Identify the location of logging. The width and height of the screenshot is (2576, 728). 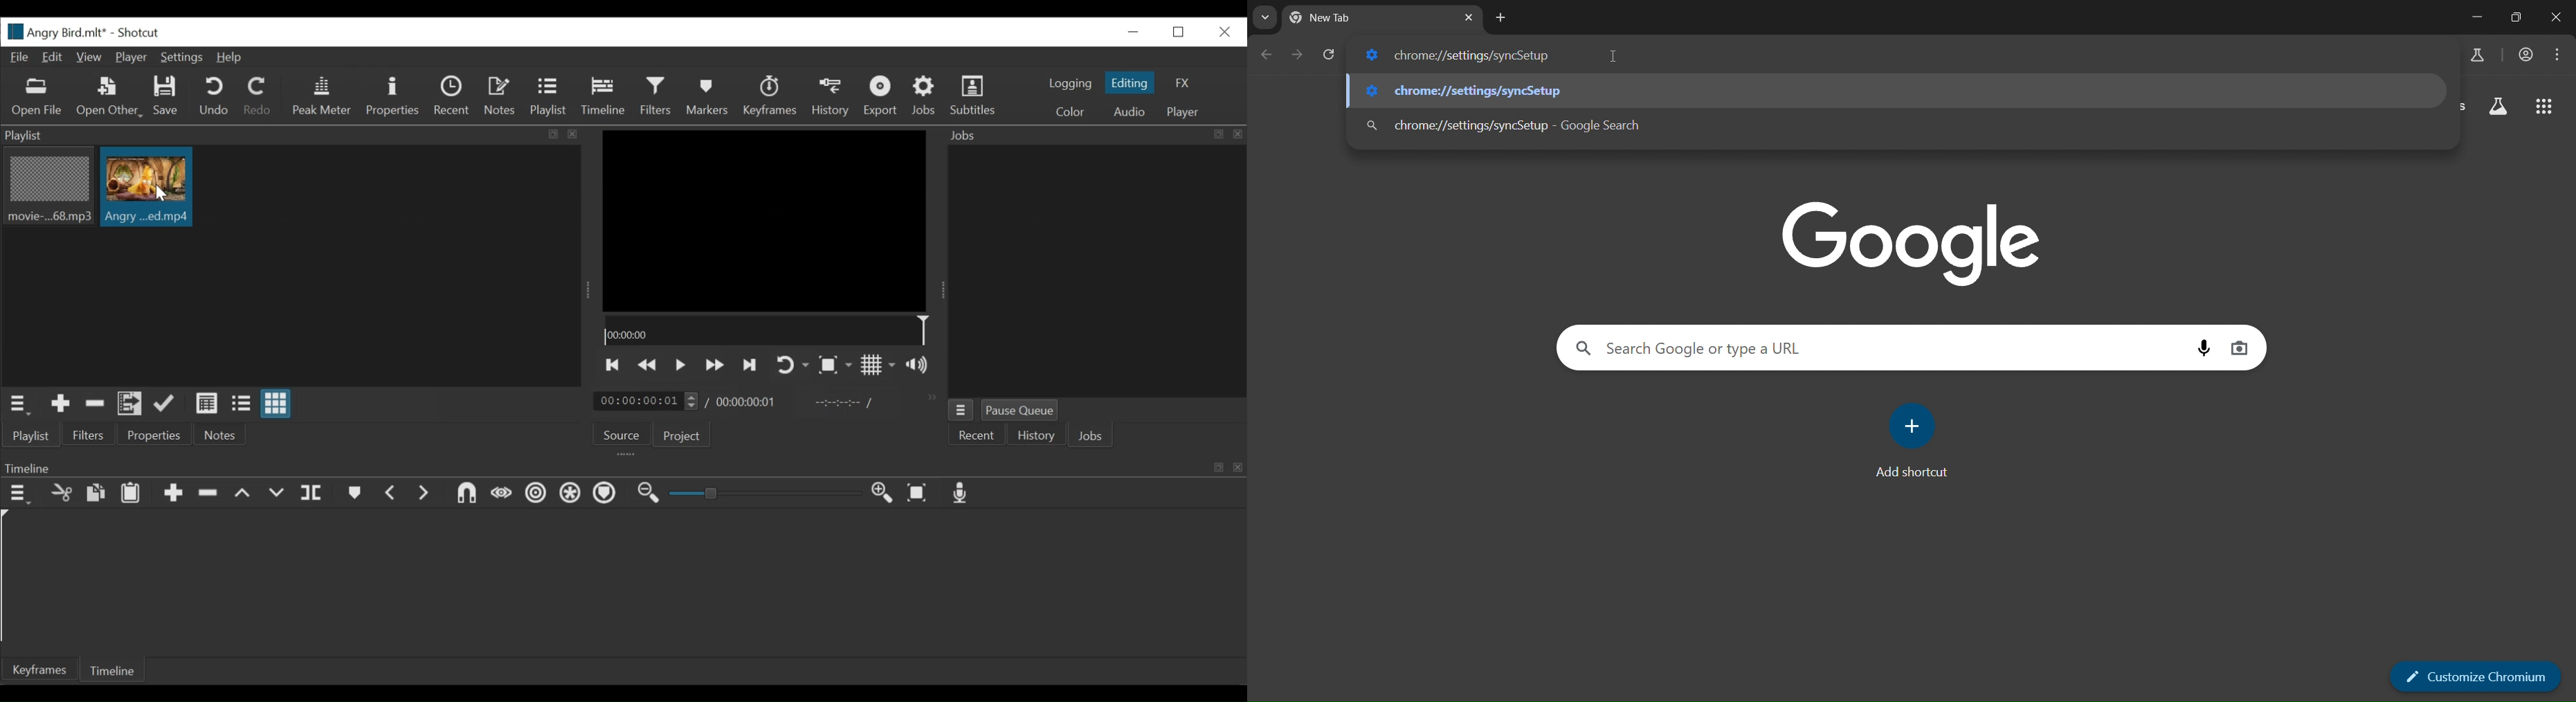
(1067, 84).